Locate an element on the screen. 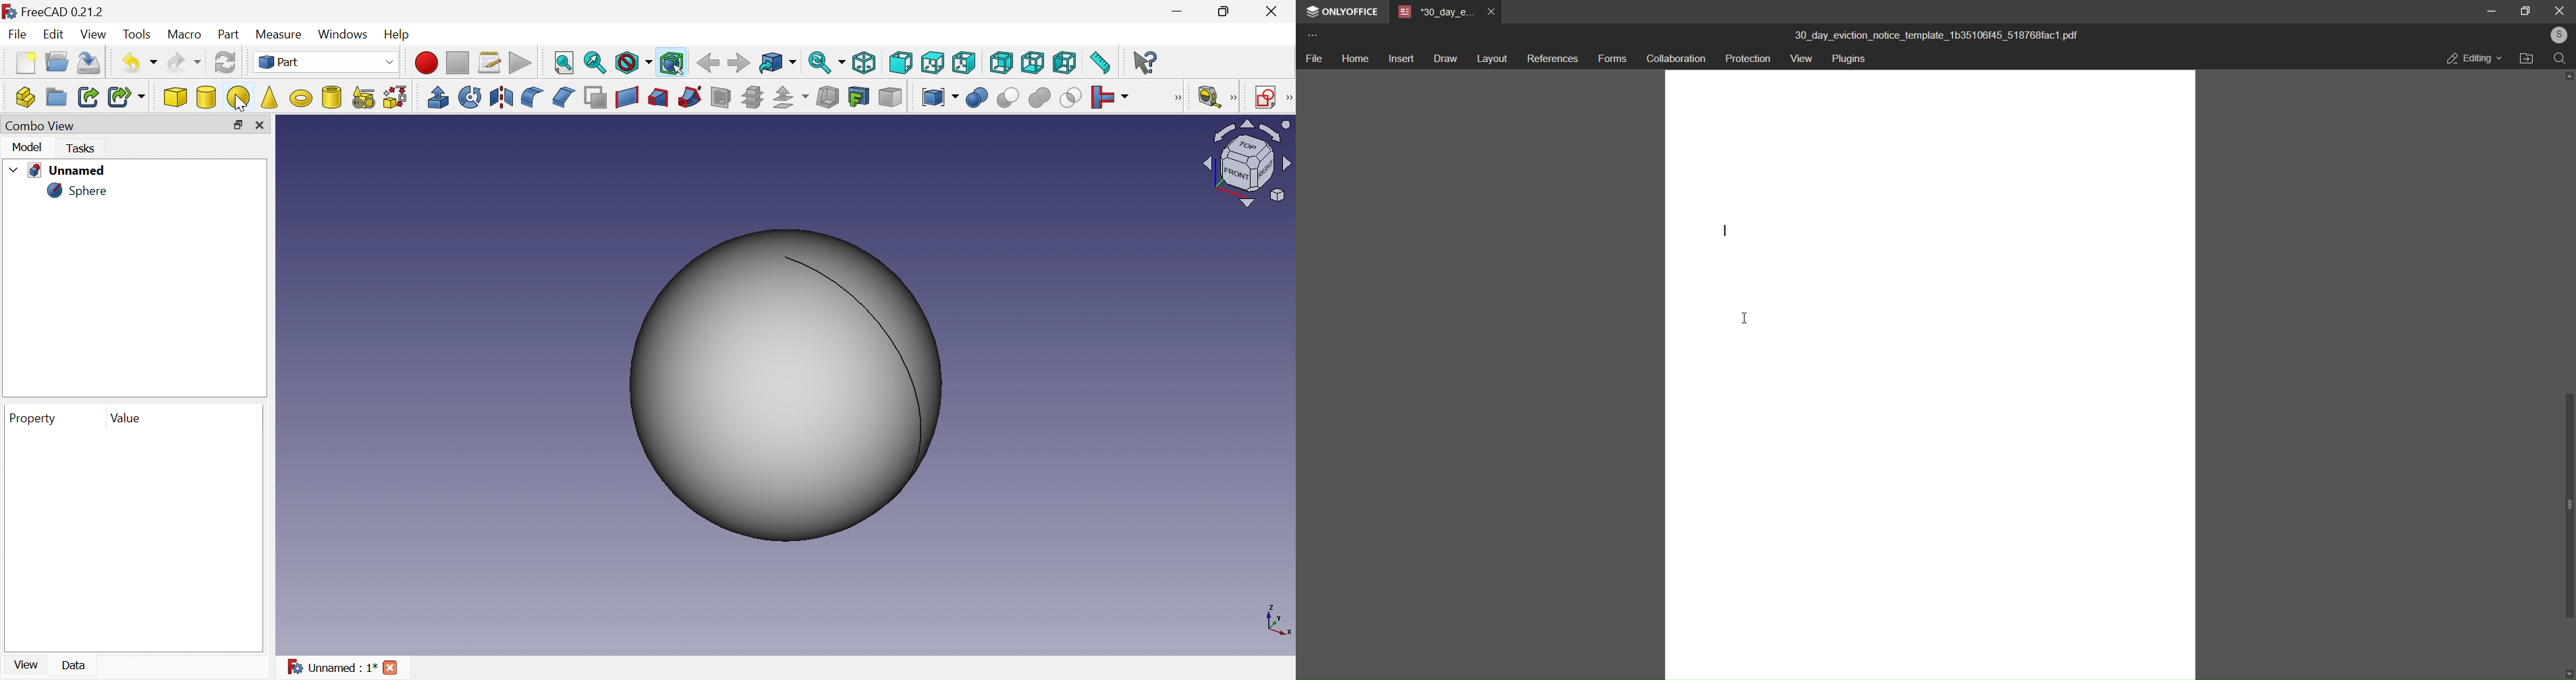  Join objects... is located at coordinates (1111, 96).